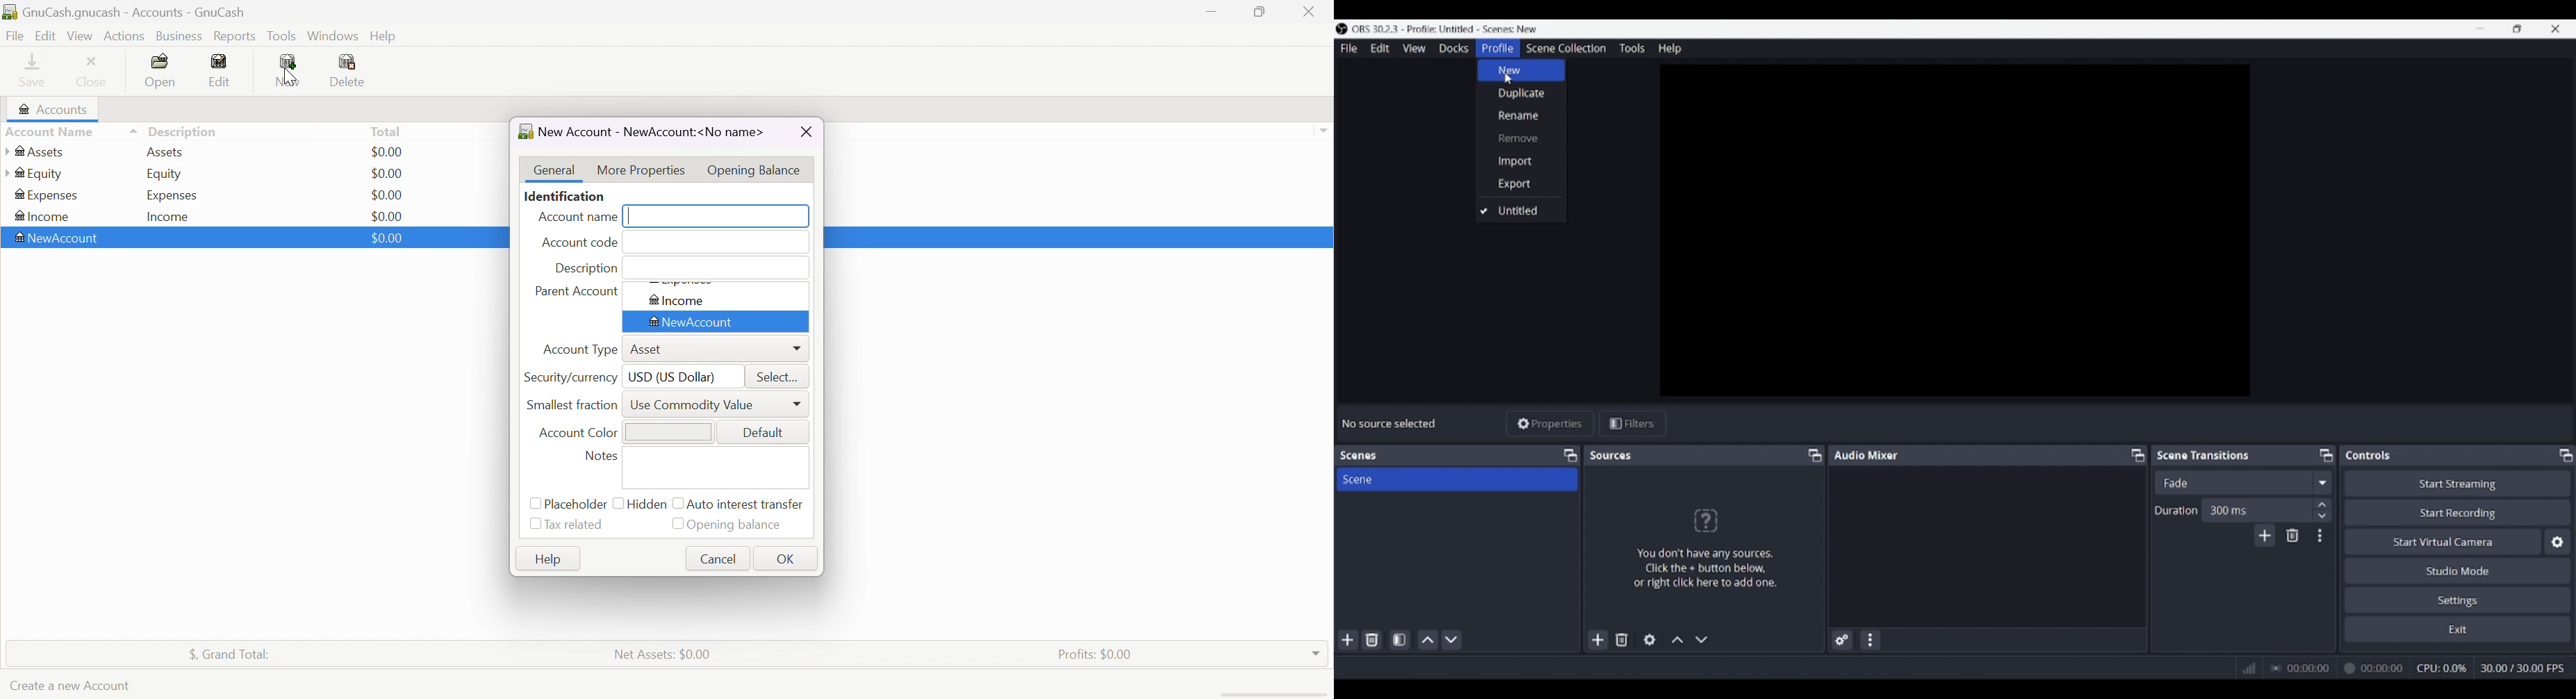 The height and width of the screenshot is (700, 2576). What do you see at coordinates (1428, 640) in the screenshot?
I see `Move scene up` at bounding box center [1428, 640].